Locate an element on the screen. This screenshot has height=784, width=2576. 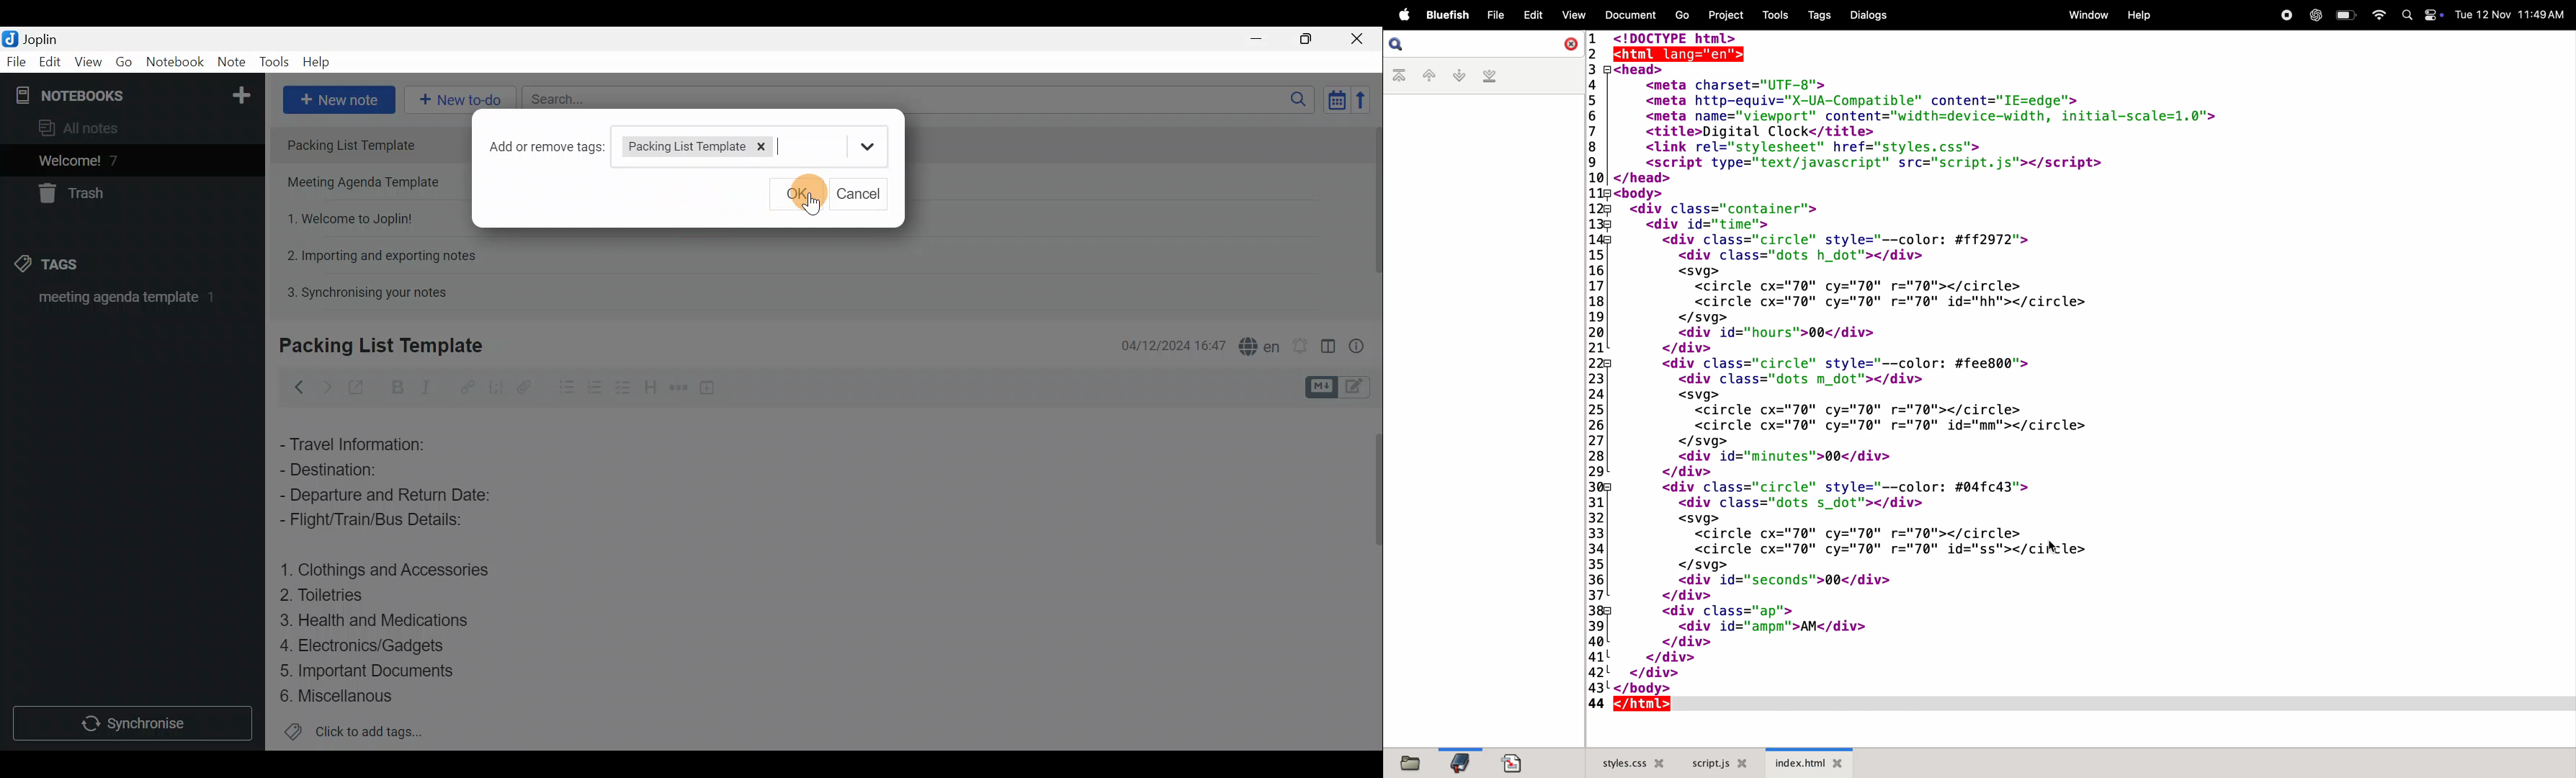
Tools is located at coordinates (276, 63).